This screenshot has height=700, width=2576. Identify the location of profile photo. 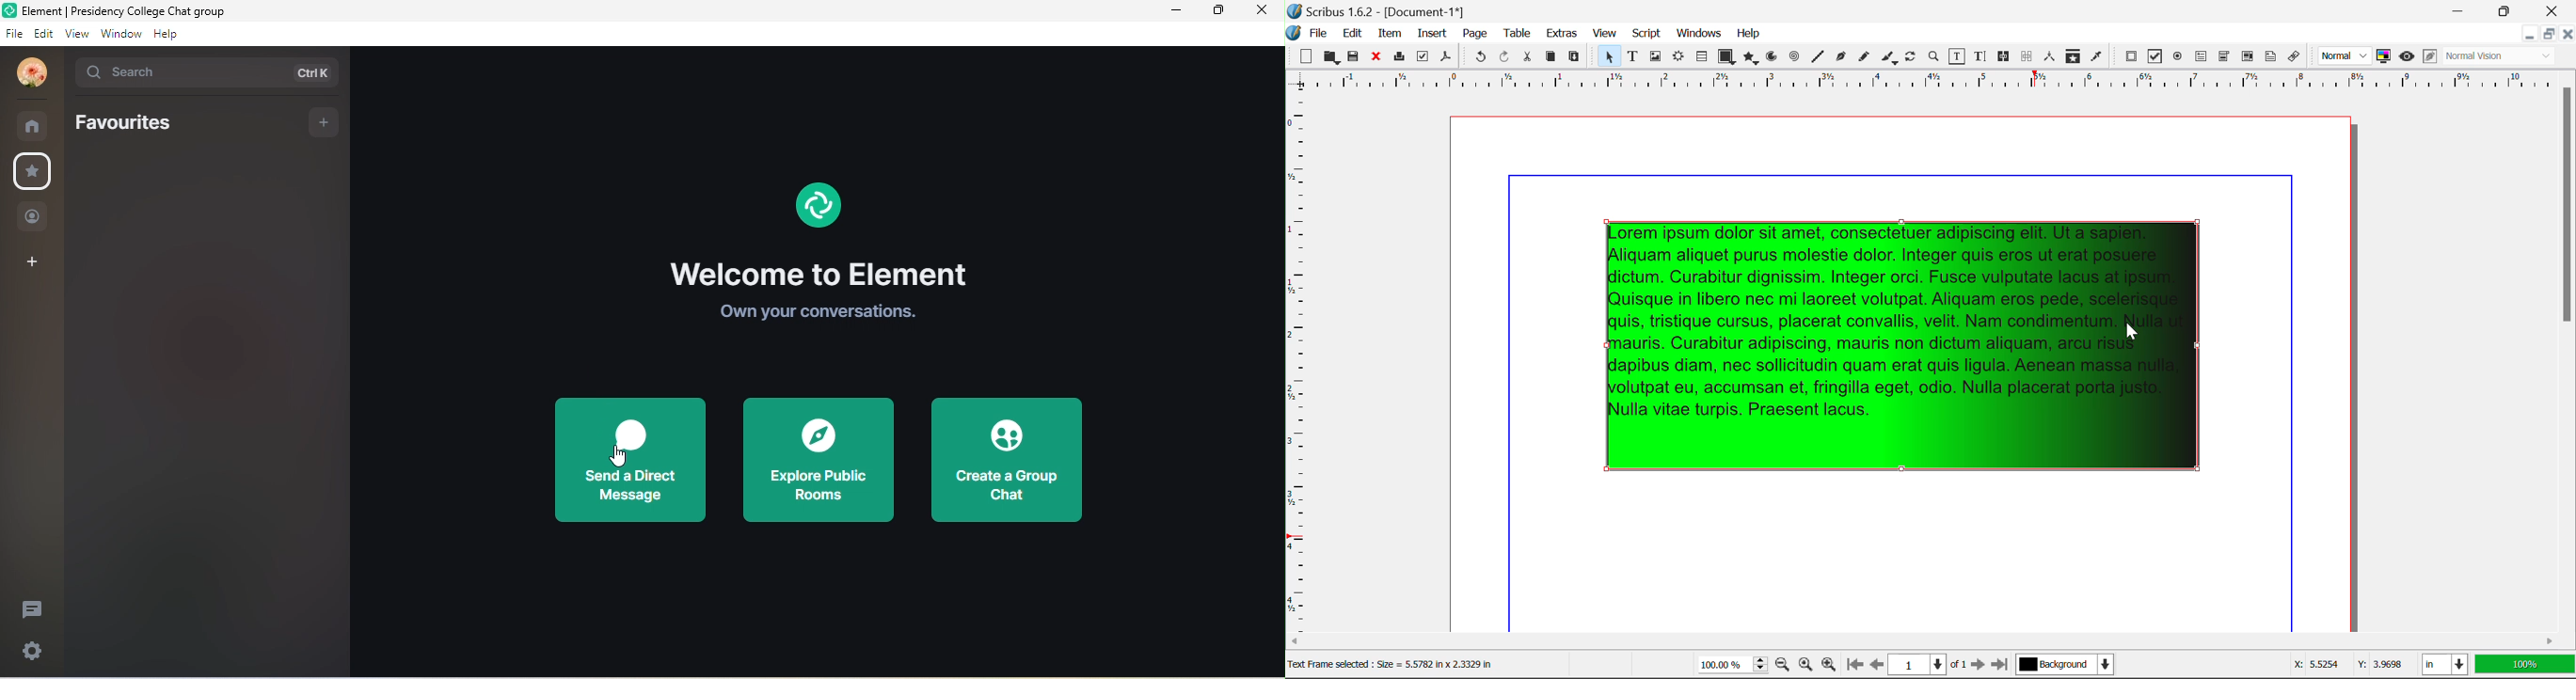
(33, 73).